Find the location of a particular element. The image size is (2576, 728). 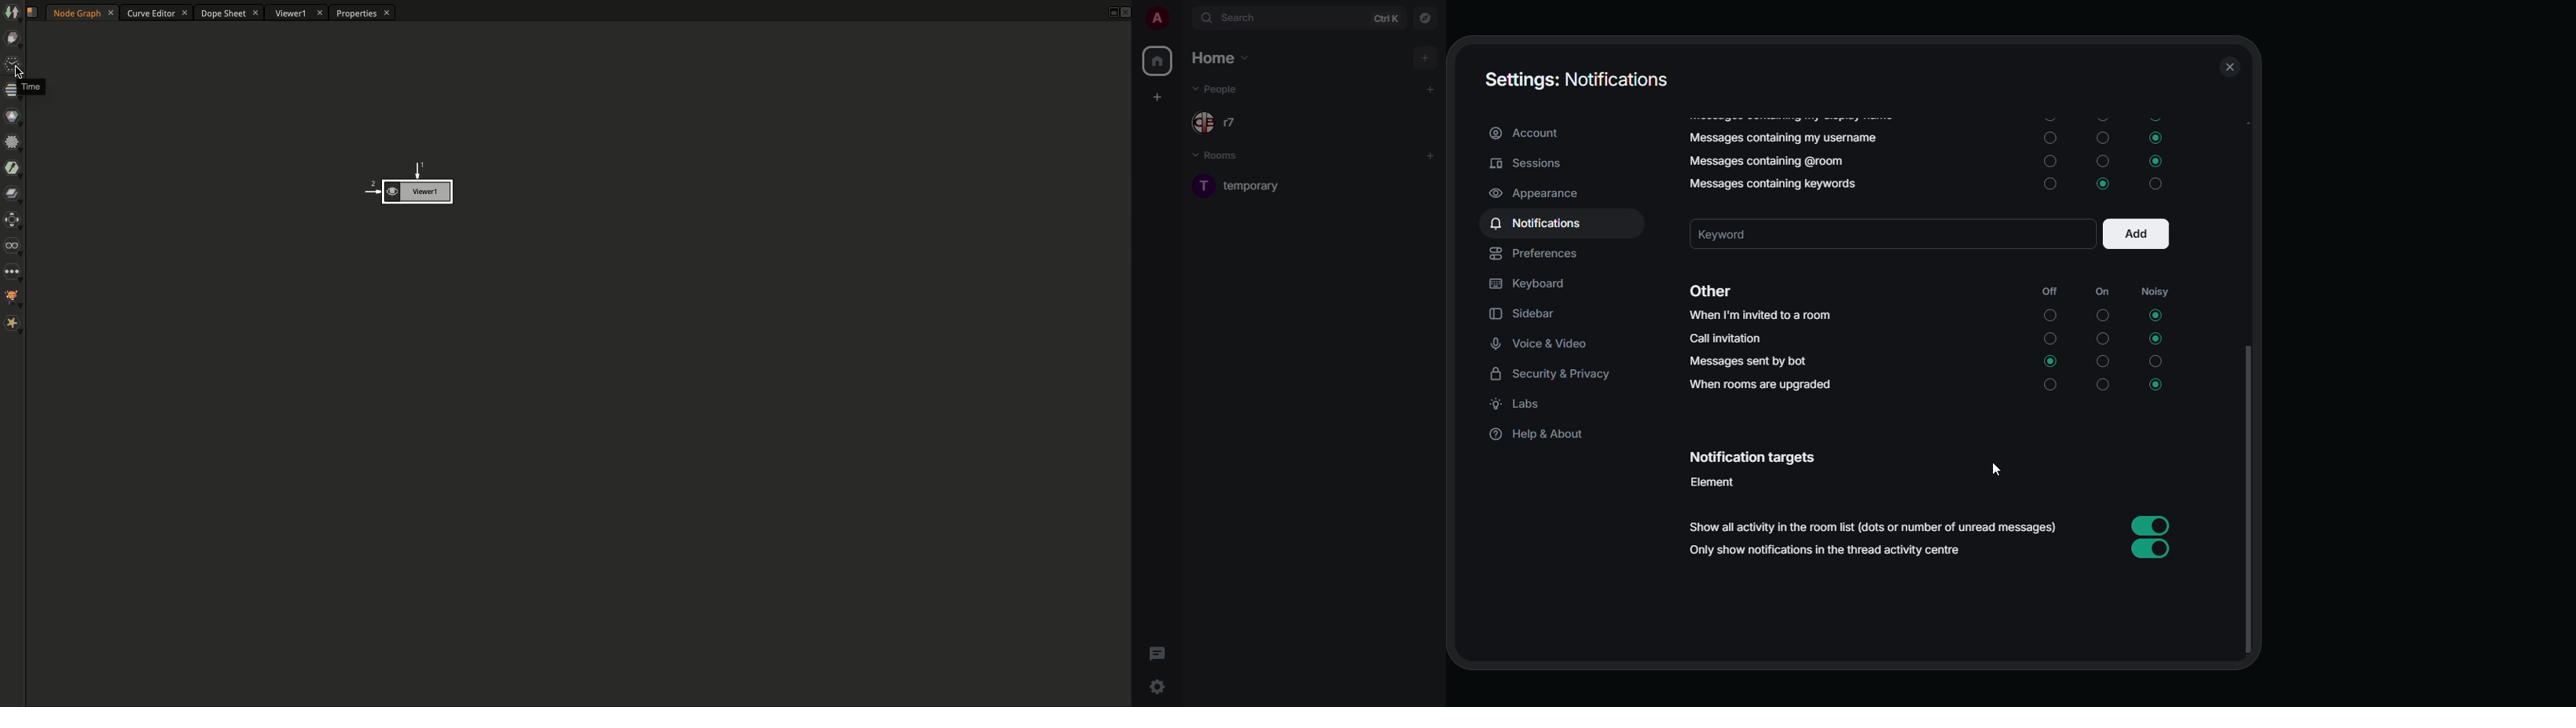

help & about is located at coordinates (1542, 436).